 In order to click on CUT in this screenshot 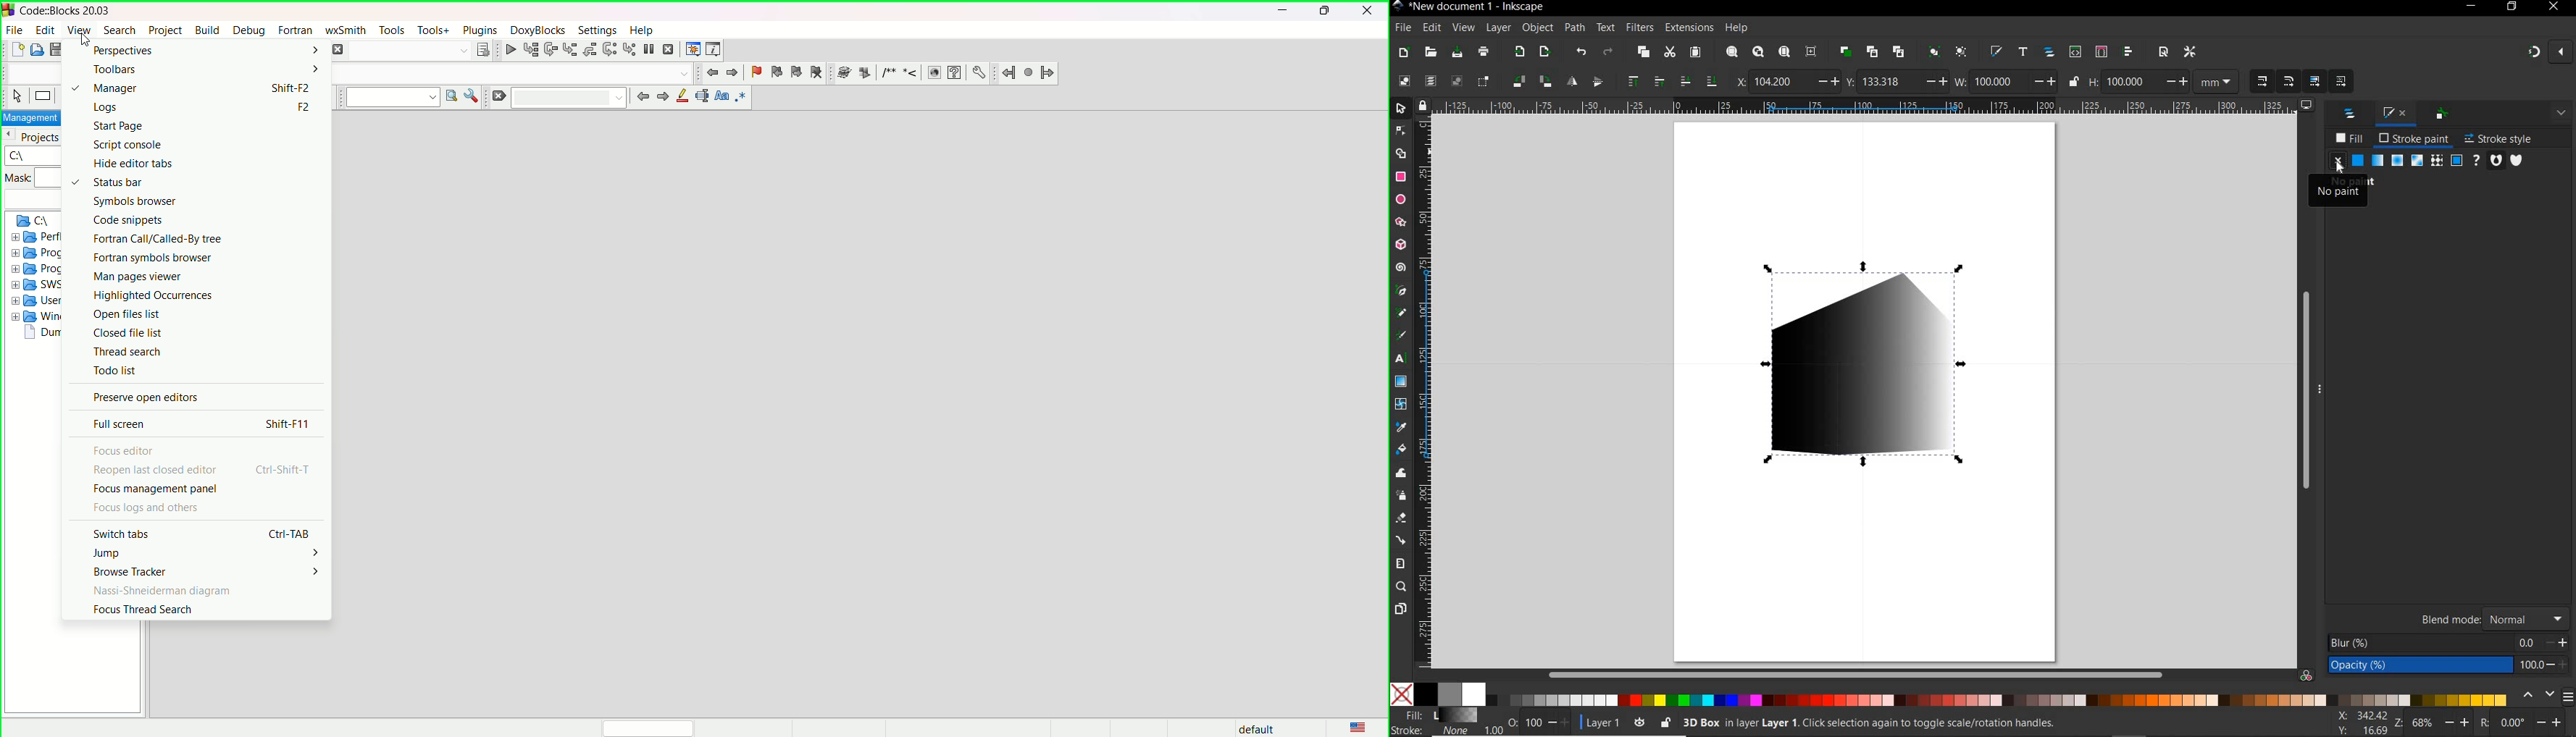, I will do `click(1670, 53)`.